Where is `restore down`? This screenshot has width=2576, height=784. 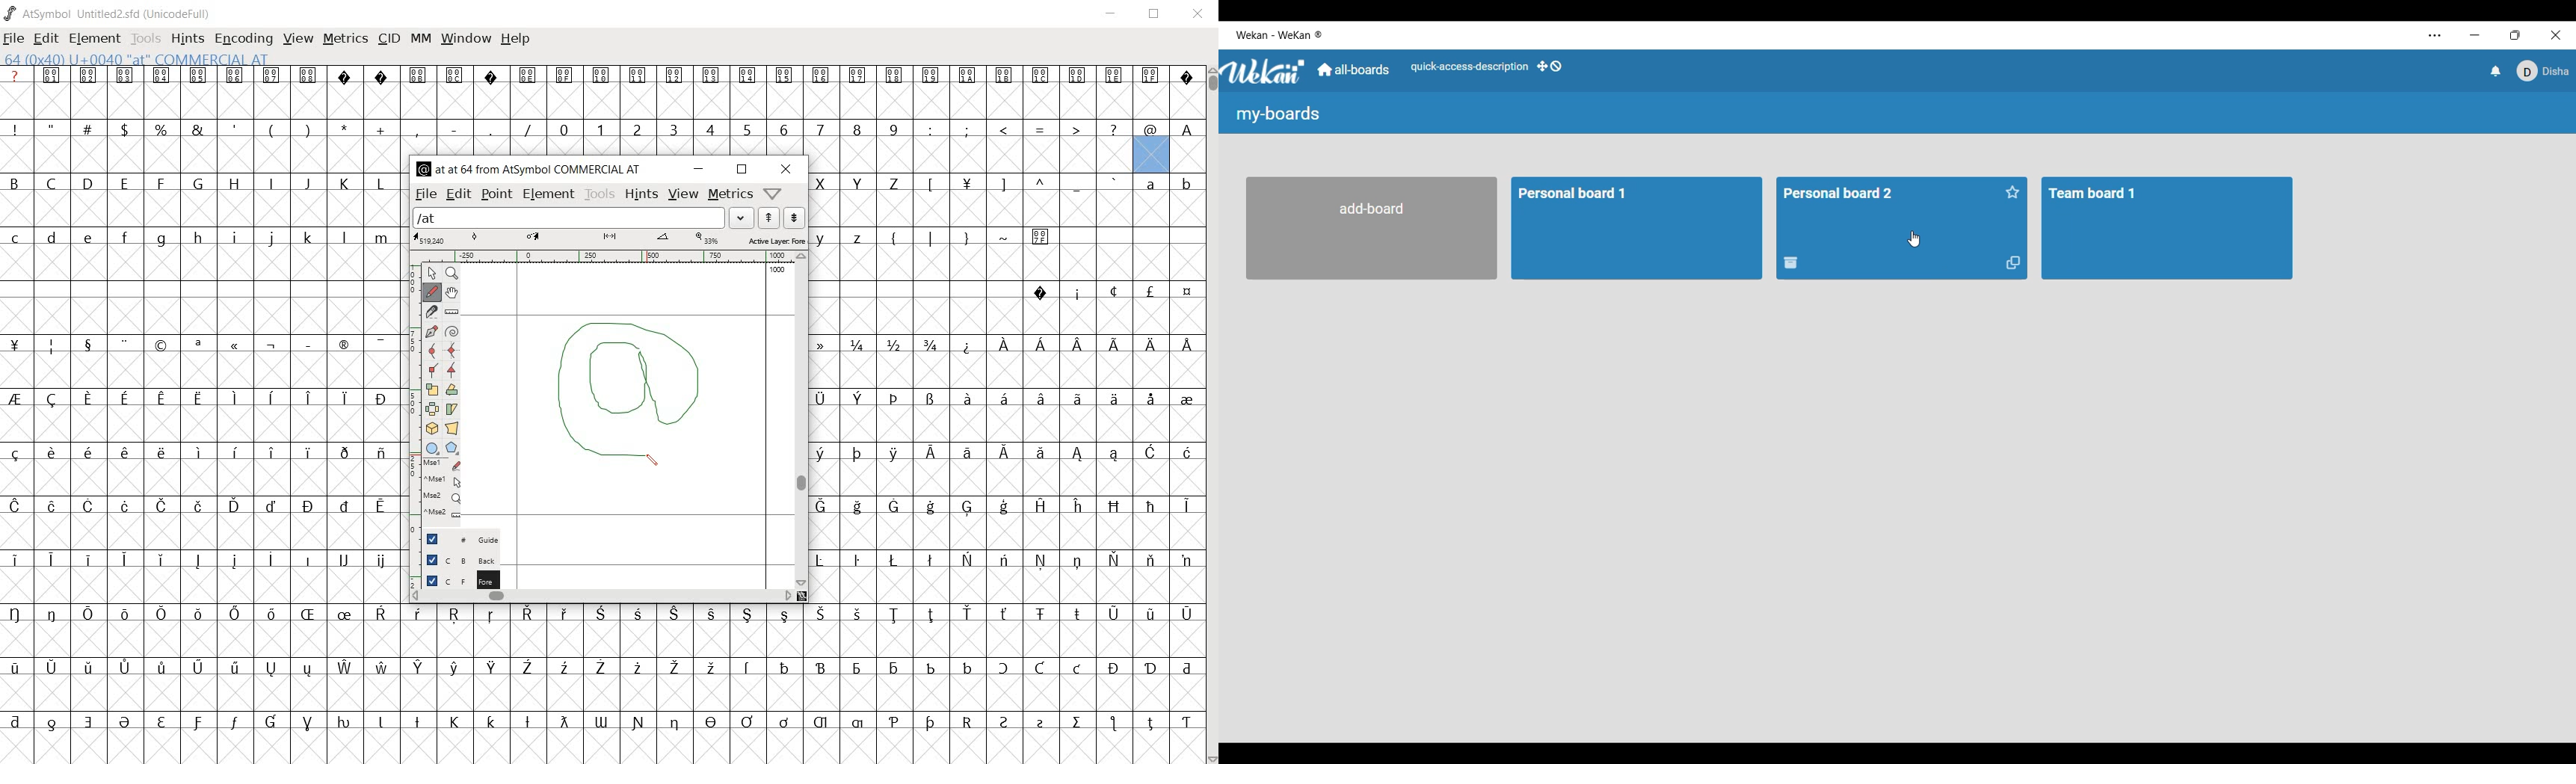 restore down is located at coordinates (743, 170).